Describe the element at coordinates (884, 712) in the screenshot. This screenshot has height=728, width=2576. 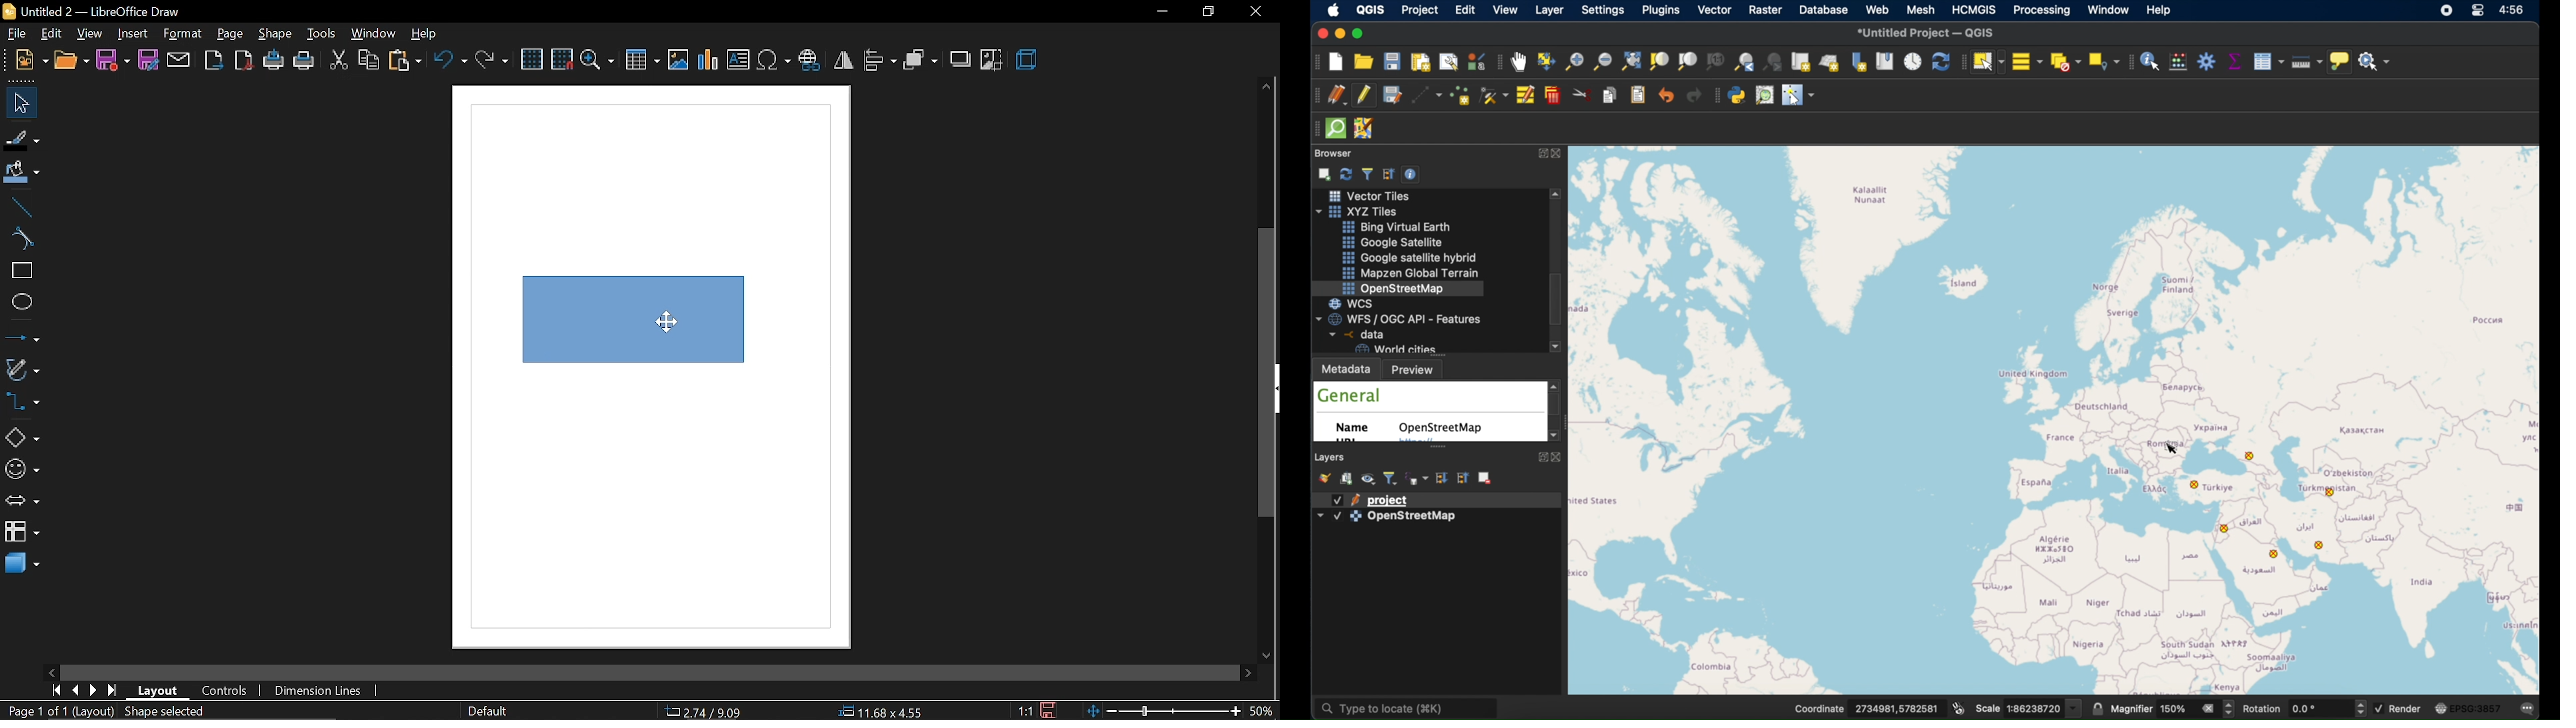
I see `11.68x4.55` at that location.